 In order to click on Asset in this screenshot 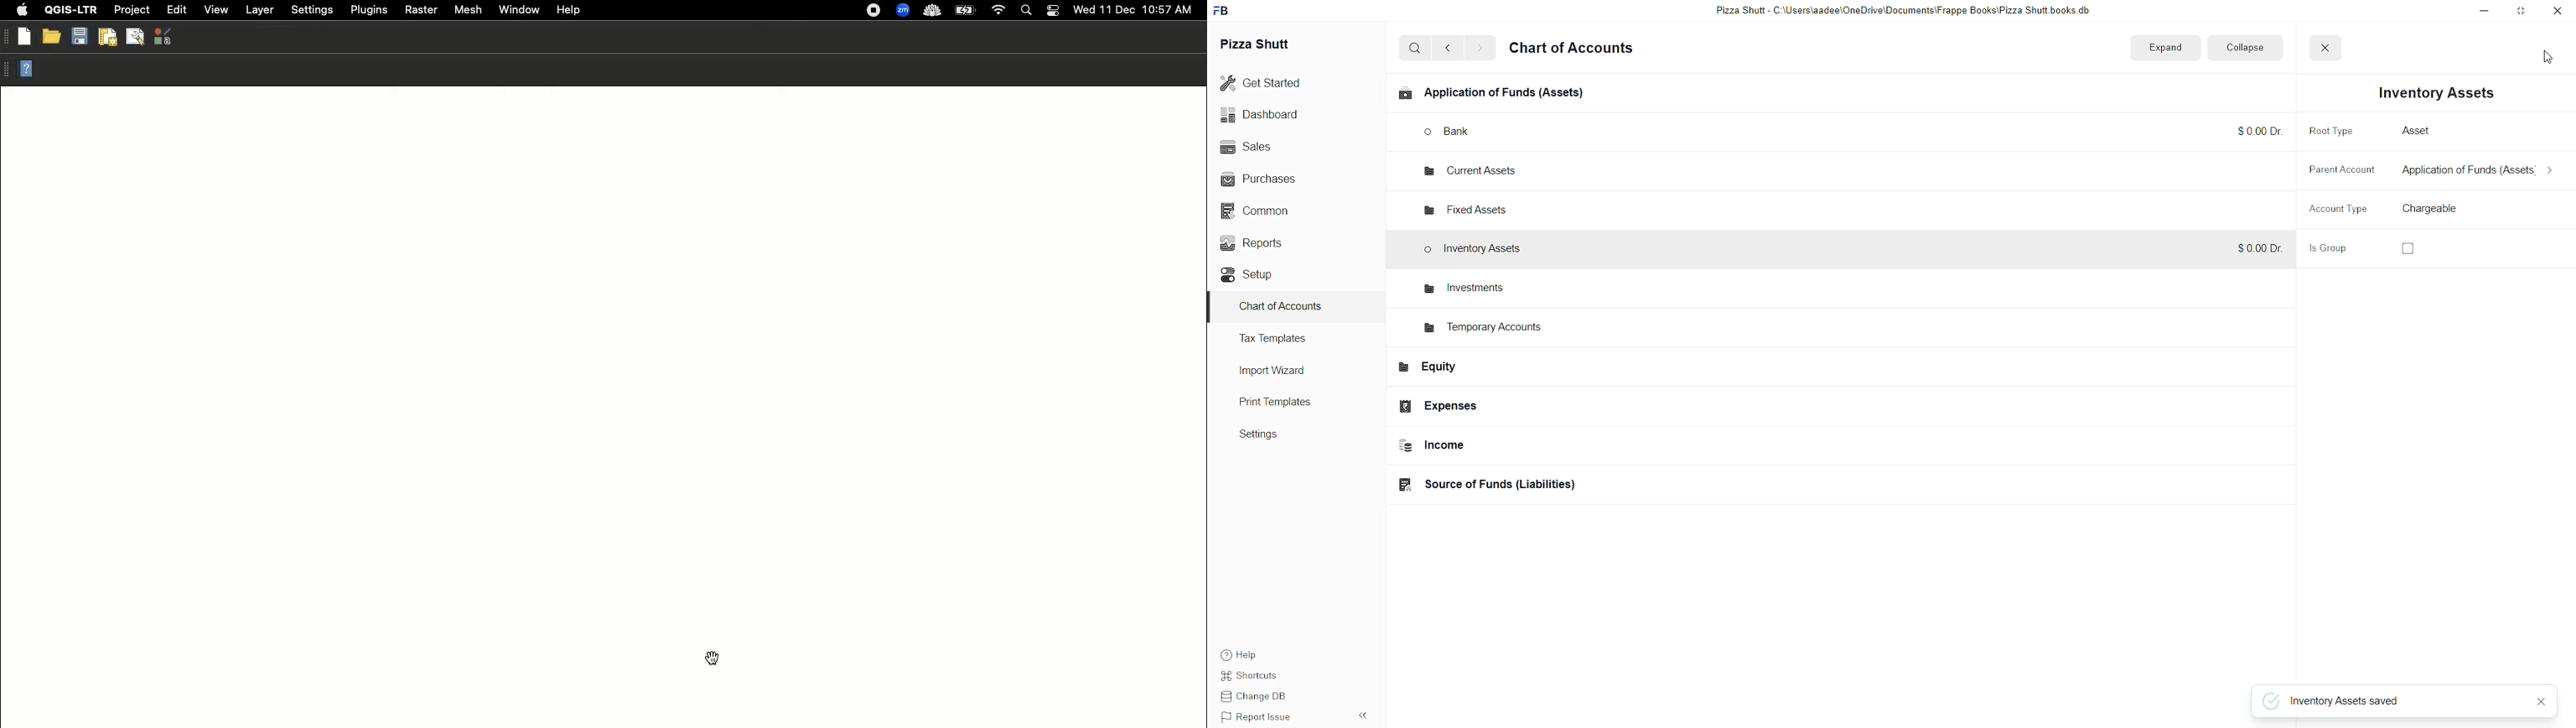, I will do `click(2411, 129)`.